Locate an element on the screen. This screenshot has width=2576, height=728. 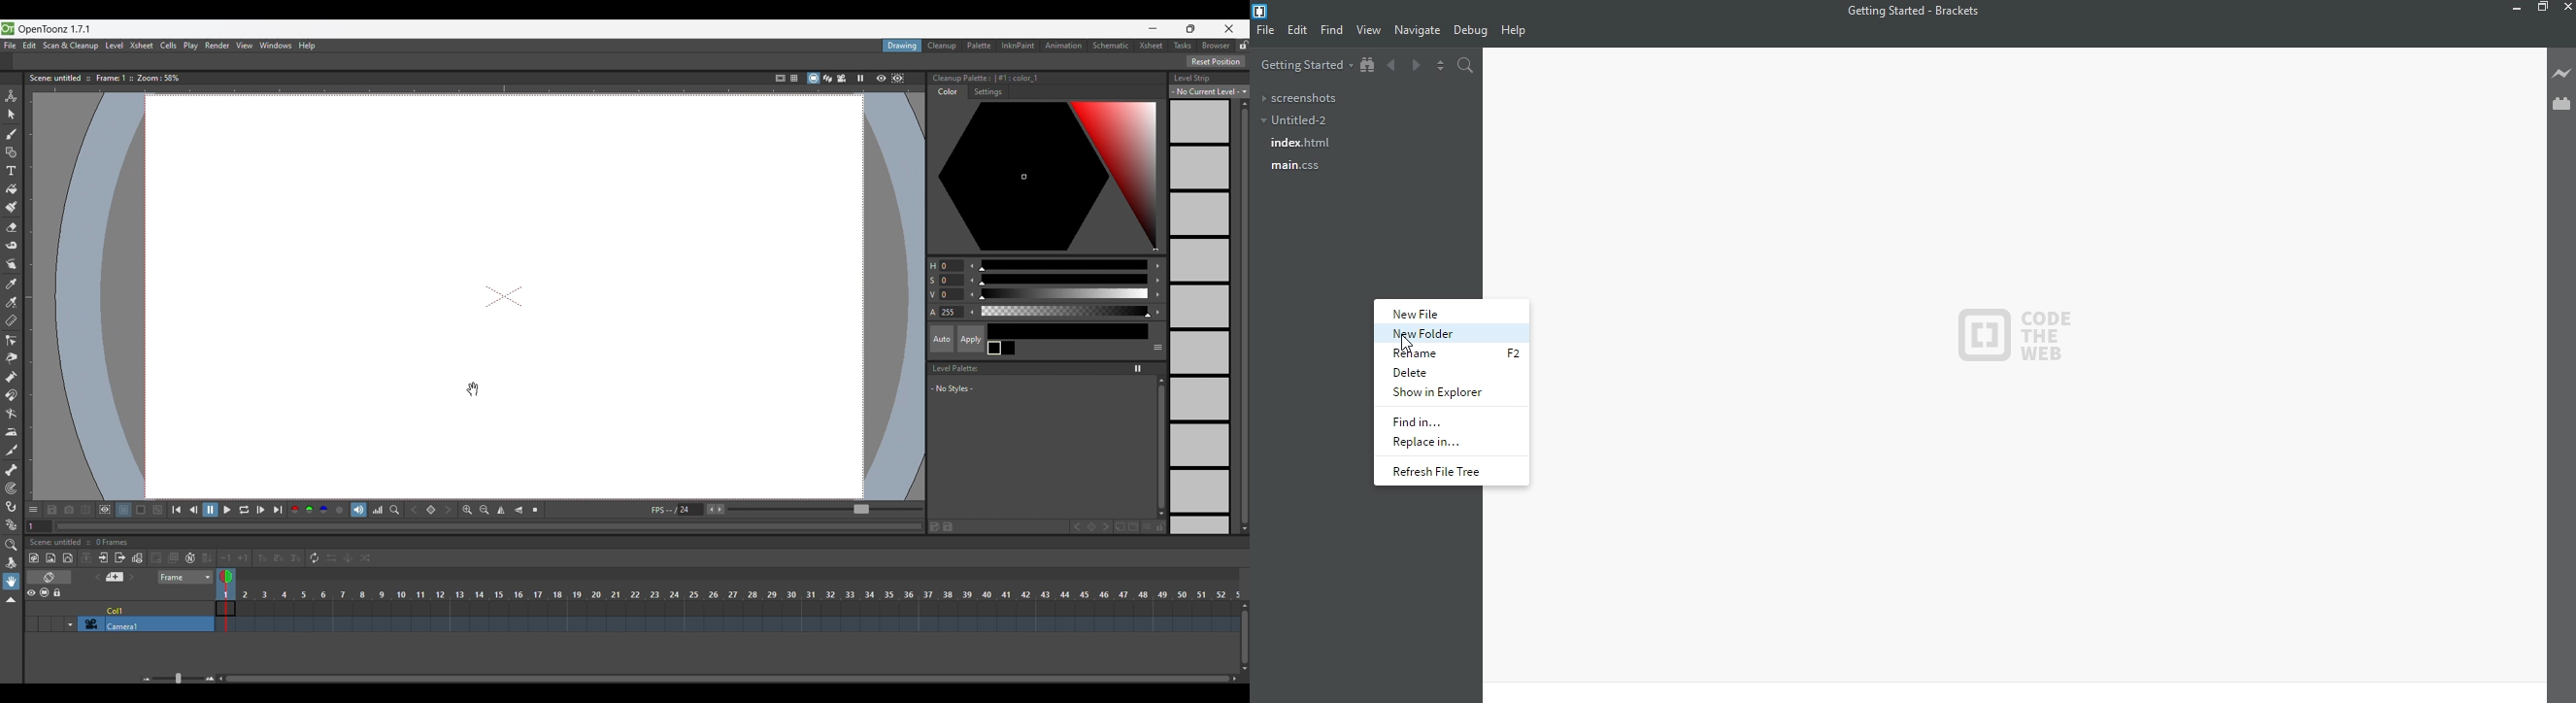
extension manger is located at coordinates (2560, 105).